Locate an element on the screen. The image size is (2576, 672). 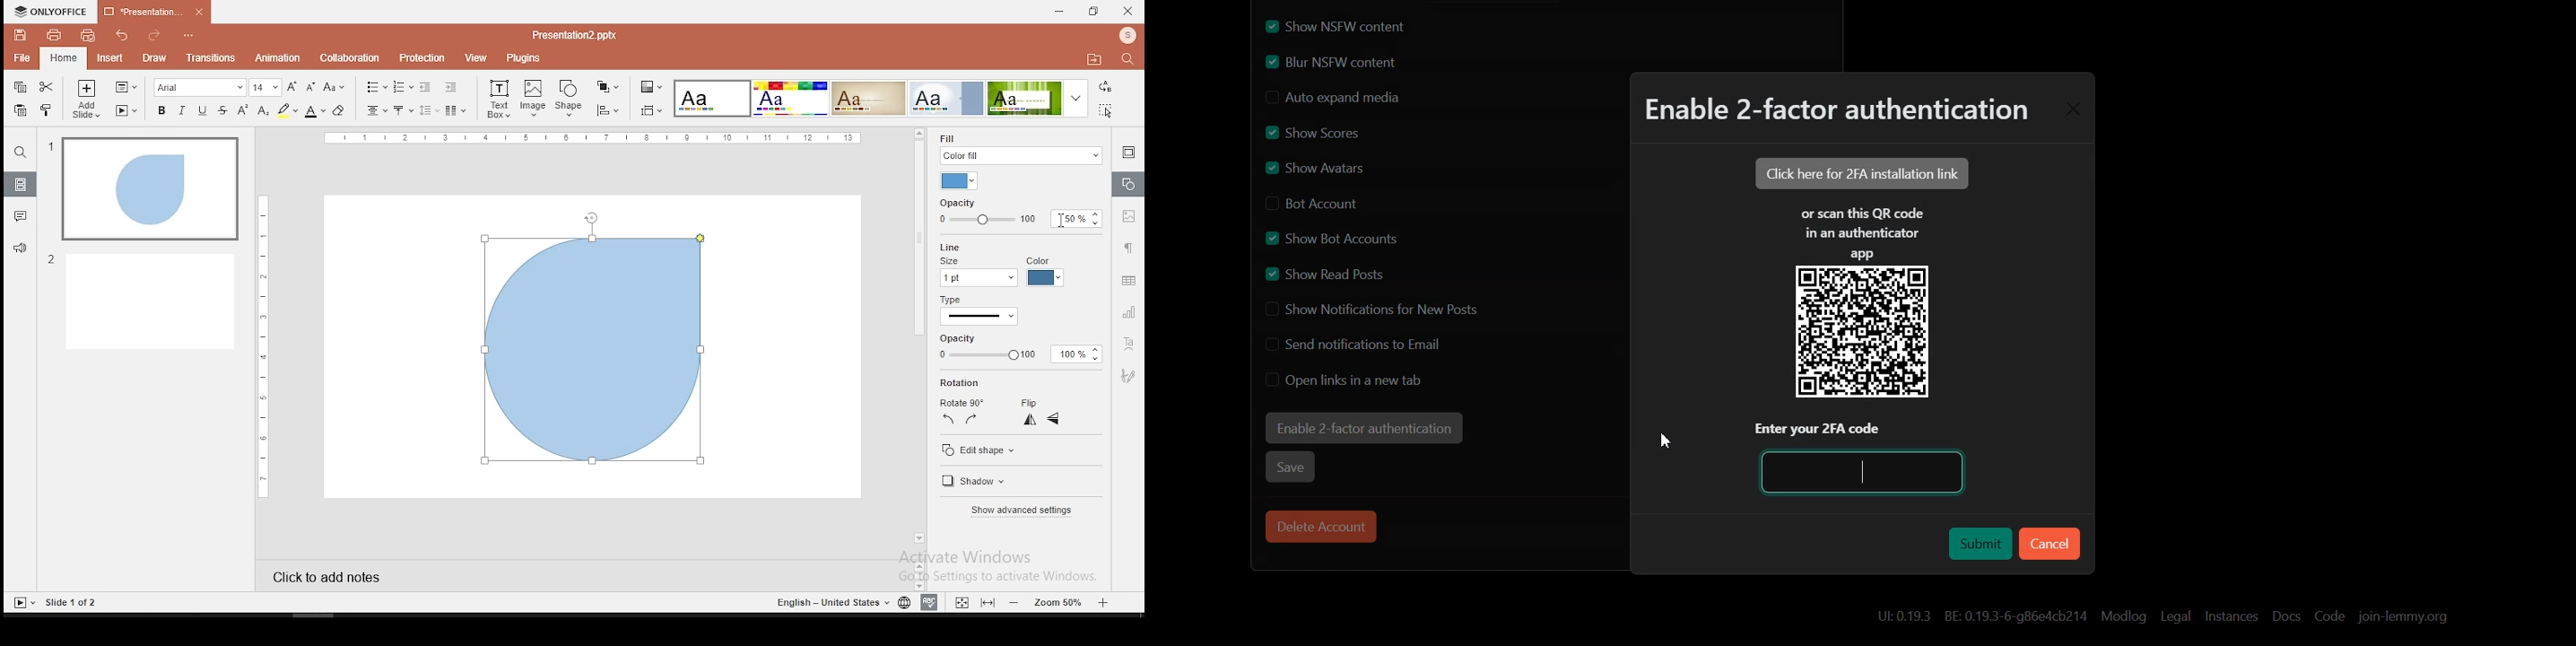
type is located at coordinates (951, 301).